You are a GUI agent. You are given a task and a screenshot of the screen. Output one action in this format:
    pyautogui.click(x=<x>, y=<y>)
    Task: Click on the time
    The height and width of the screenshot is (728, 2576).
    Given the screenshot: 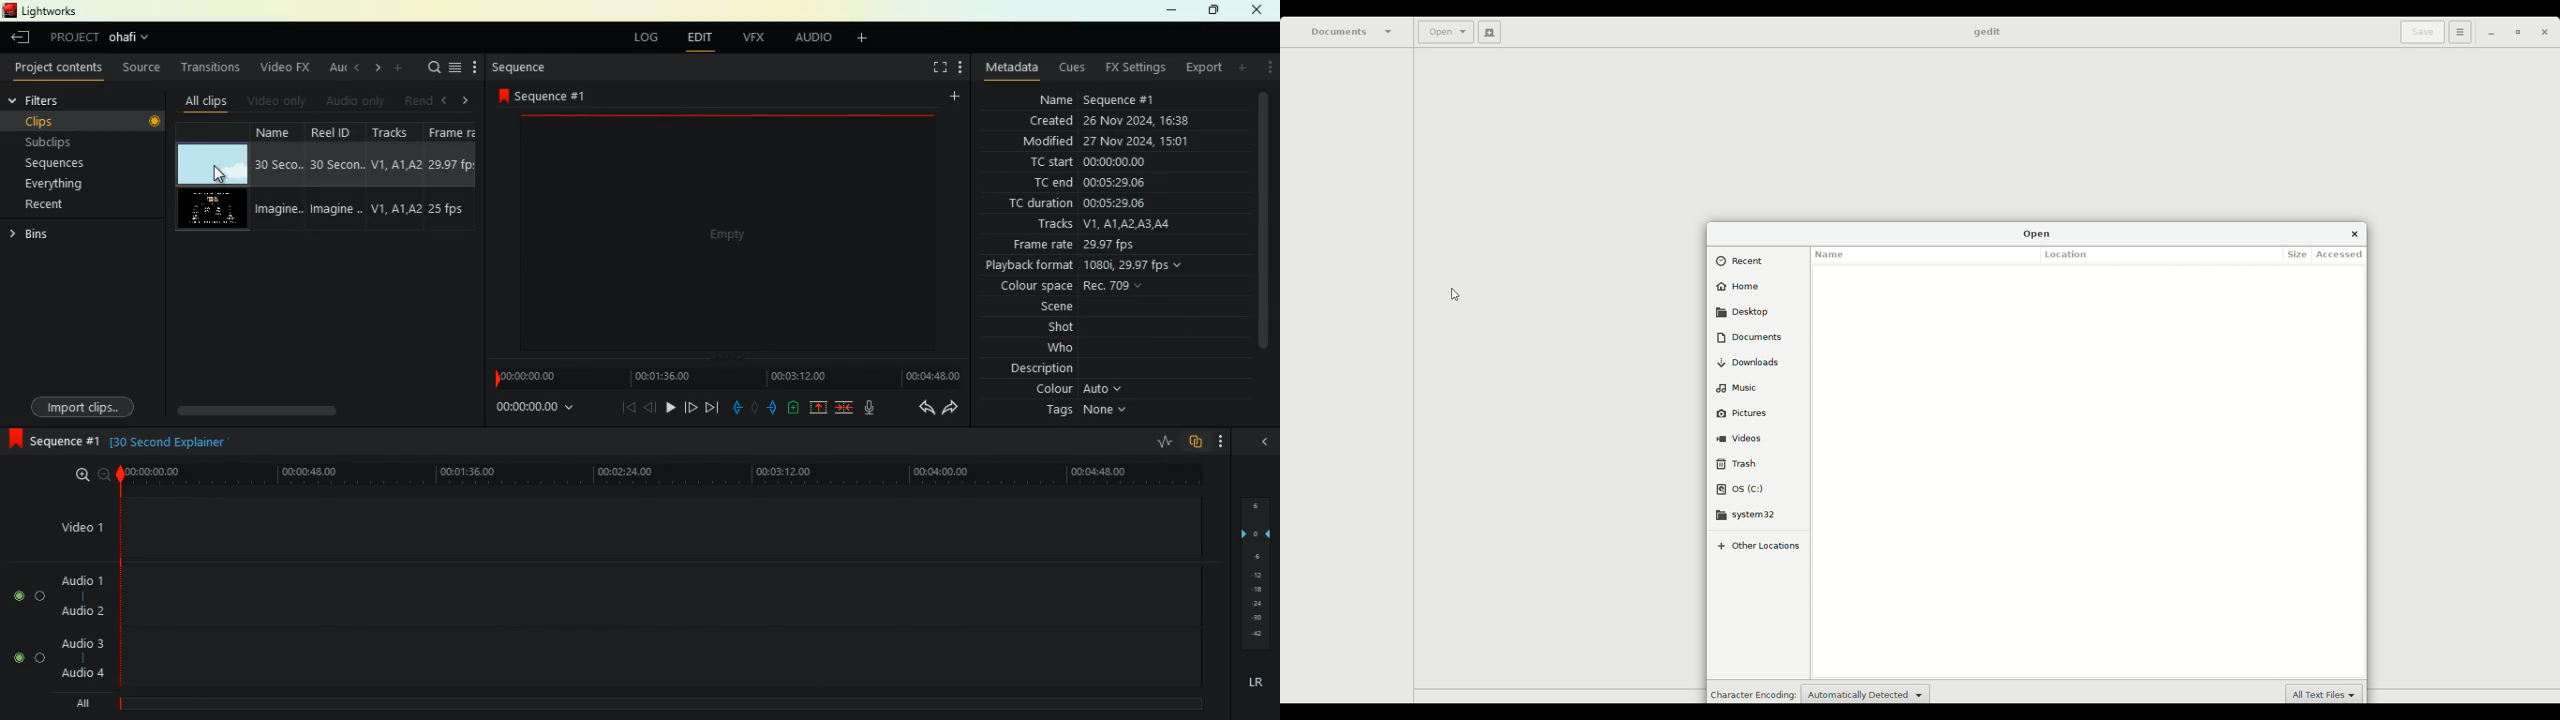 What is the action you would take?
    pyautogui.click(x=531, y=411)
    